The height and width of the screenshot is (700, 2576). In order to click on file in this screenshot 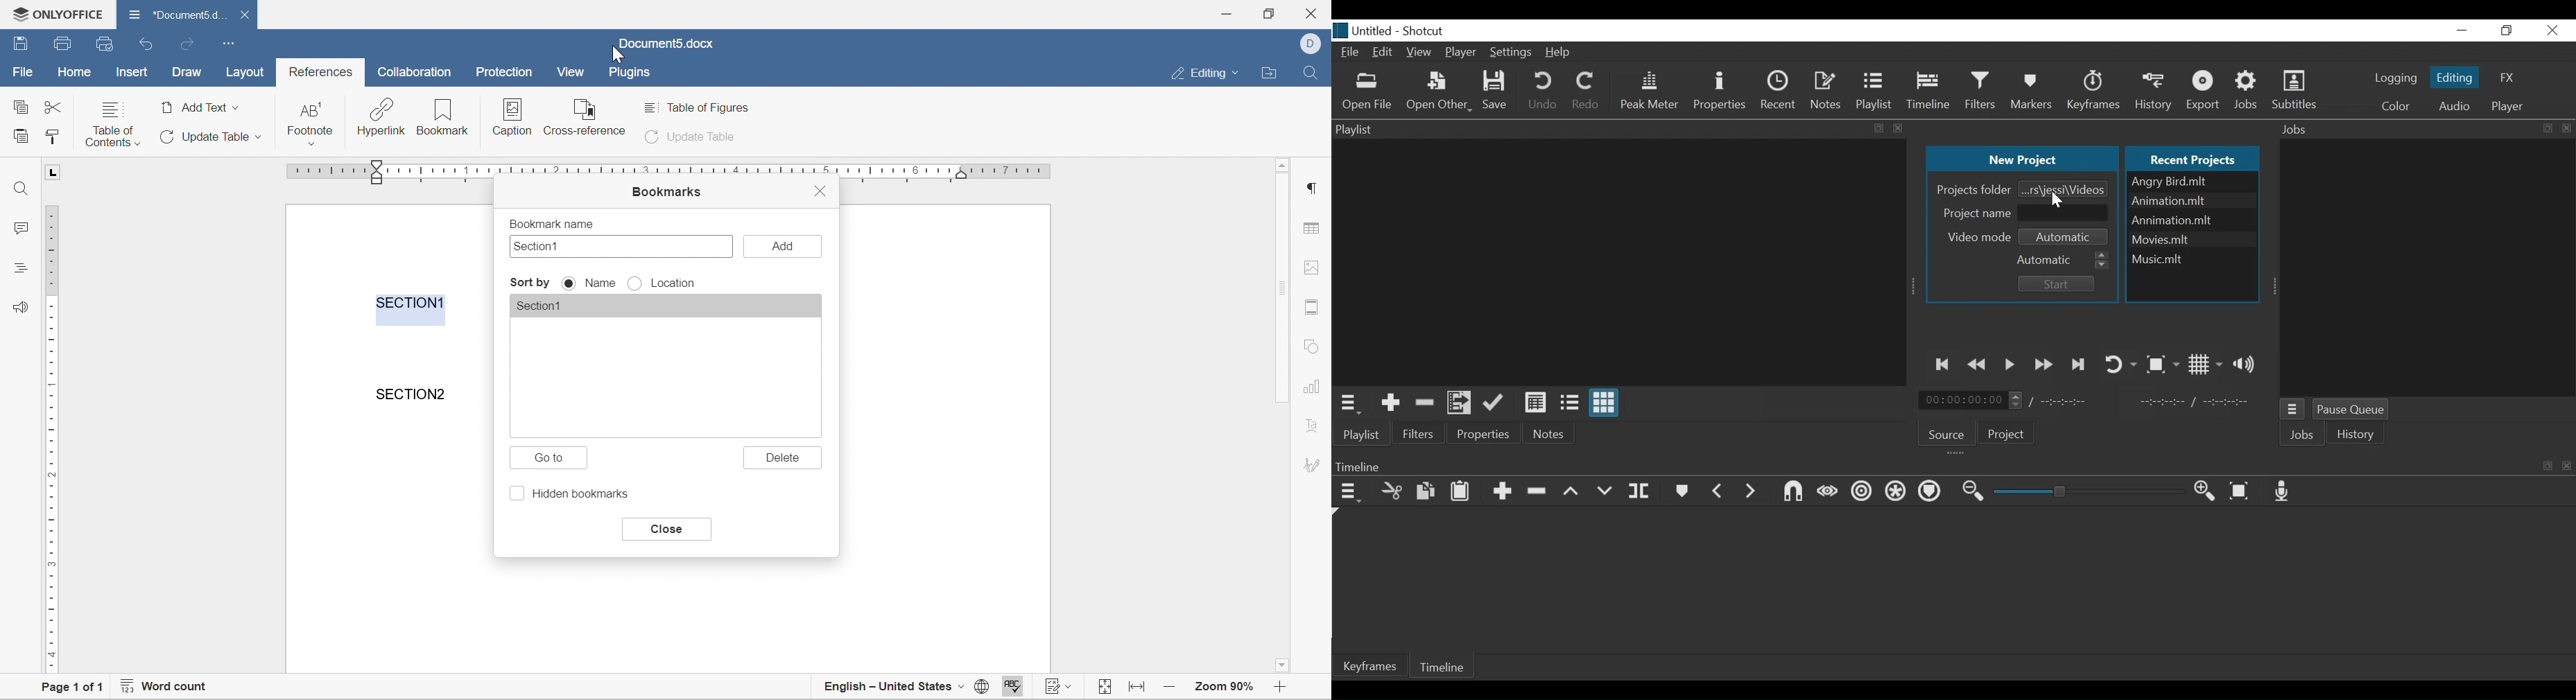, I will do `click(21, 72)`.